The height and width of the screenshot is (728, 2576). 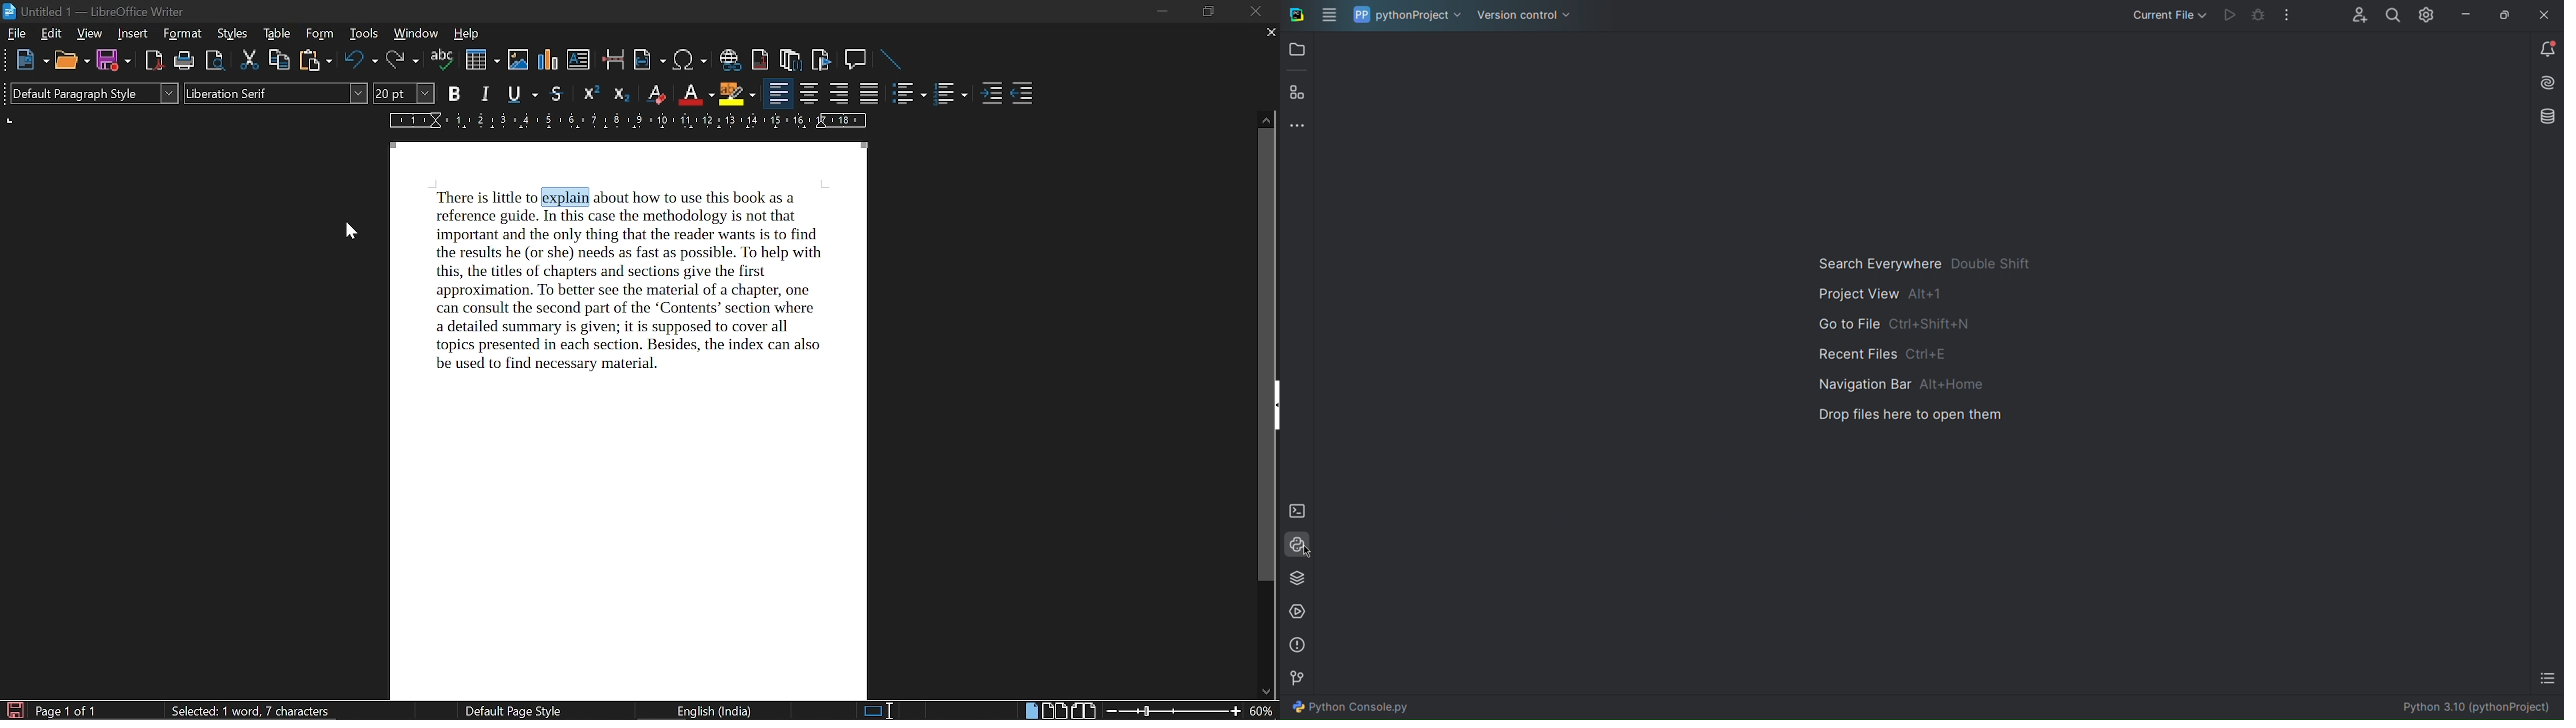 What do you see at coordinates (718, 710) in the screenshot?
I see `English (India)` at bounding box center [718, 710].